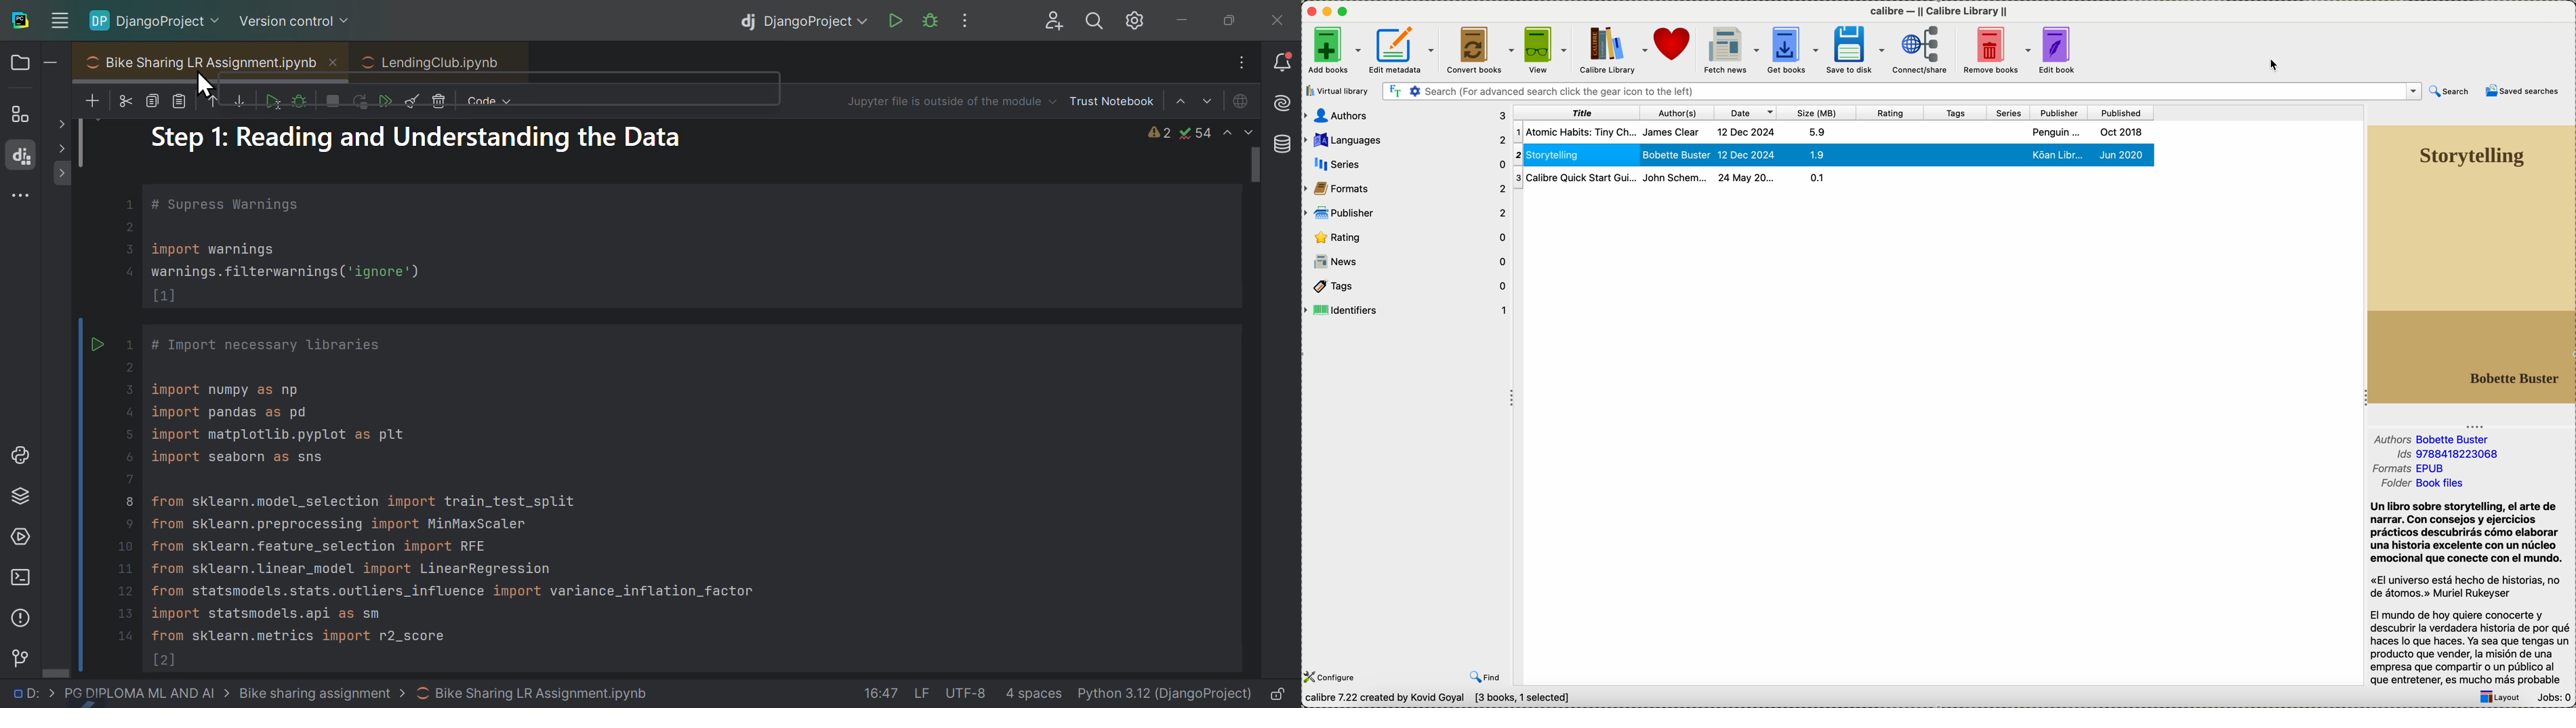 This screenshot has height=728, width=2576. Describe the element at coordinates (977, 20) in the screenshot. I see `More options` at that location.